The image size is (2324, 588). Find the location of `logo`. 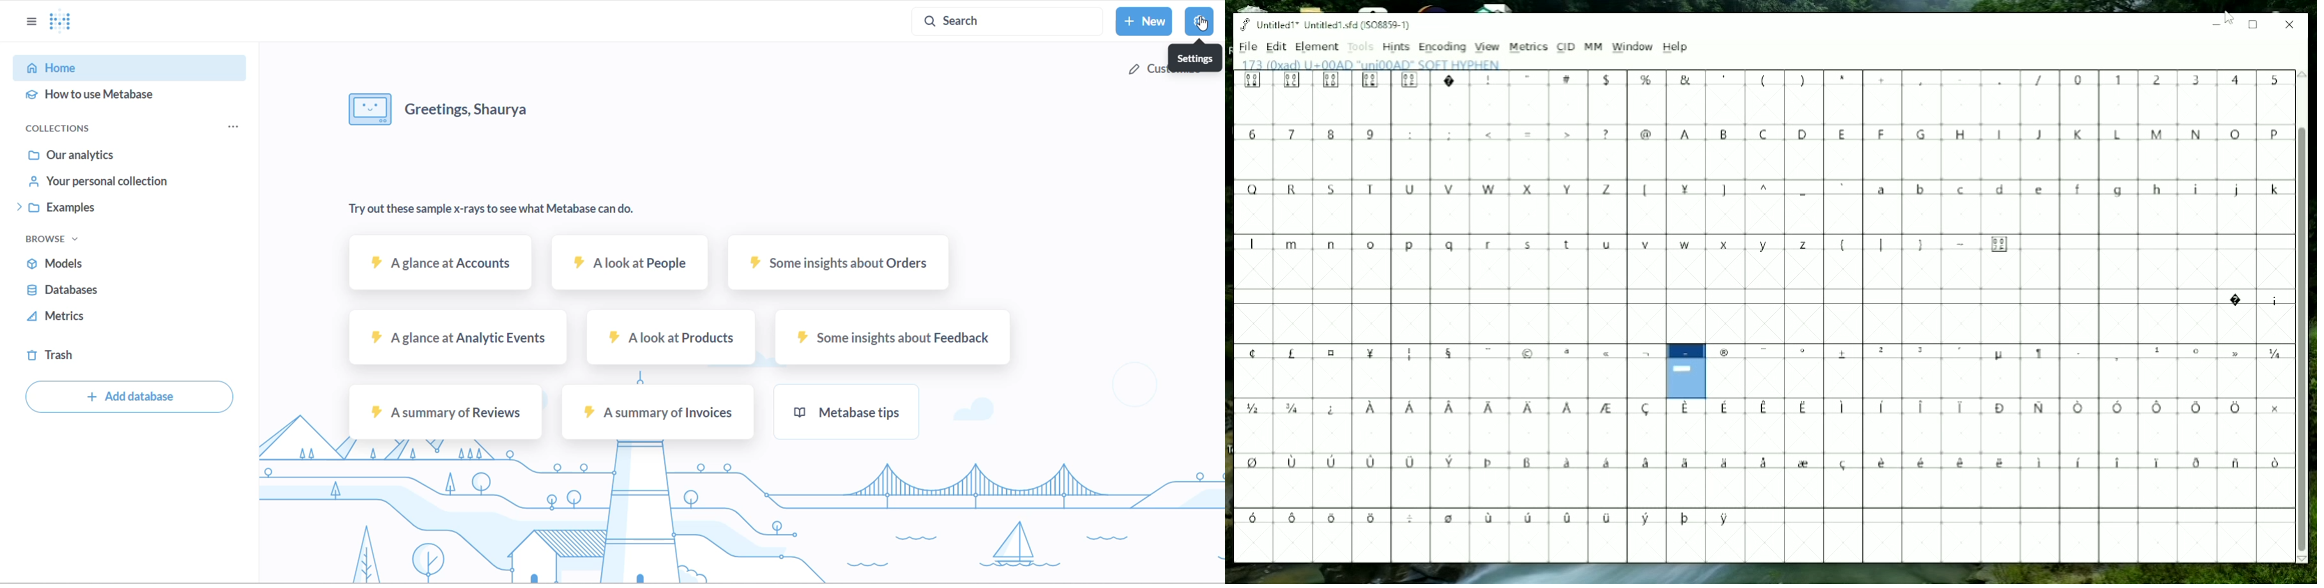

logo is located at coordinates (70, 22).